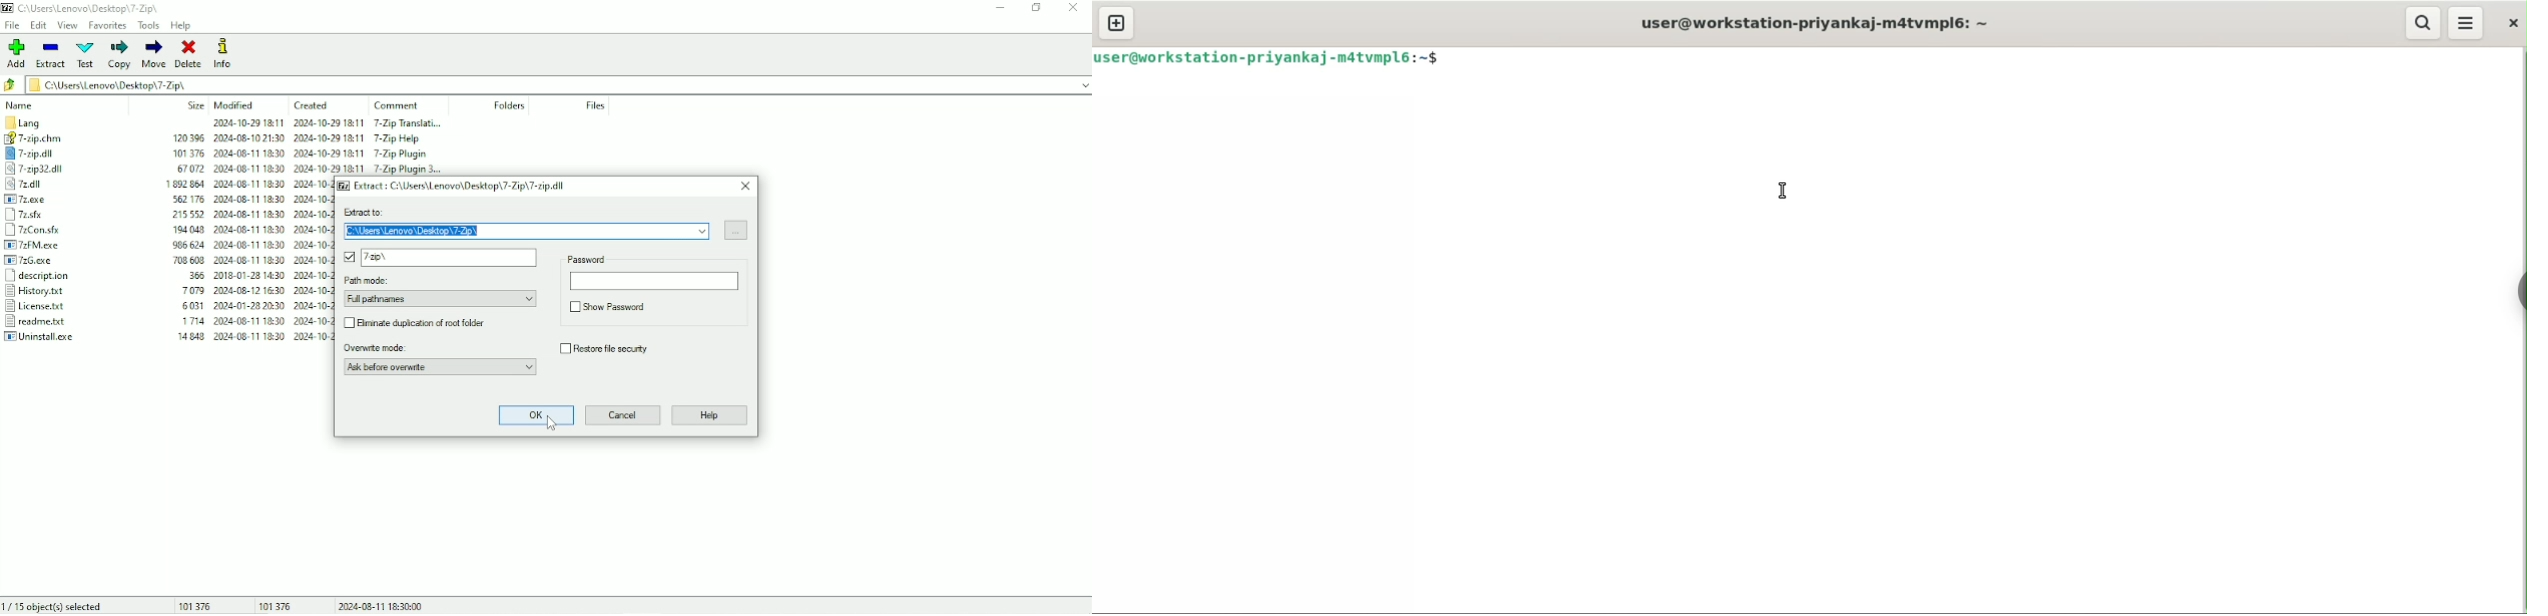 Image resolution: width=2548 pixels, height=616 pixels. What do you see at coordinates (38, 26) in the screenshot?
I see `Edit` at bounding box center [38, 26].